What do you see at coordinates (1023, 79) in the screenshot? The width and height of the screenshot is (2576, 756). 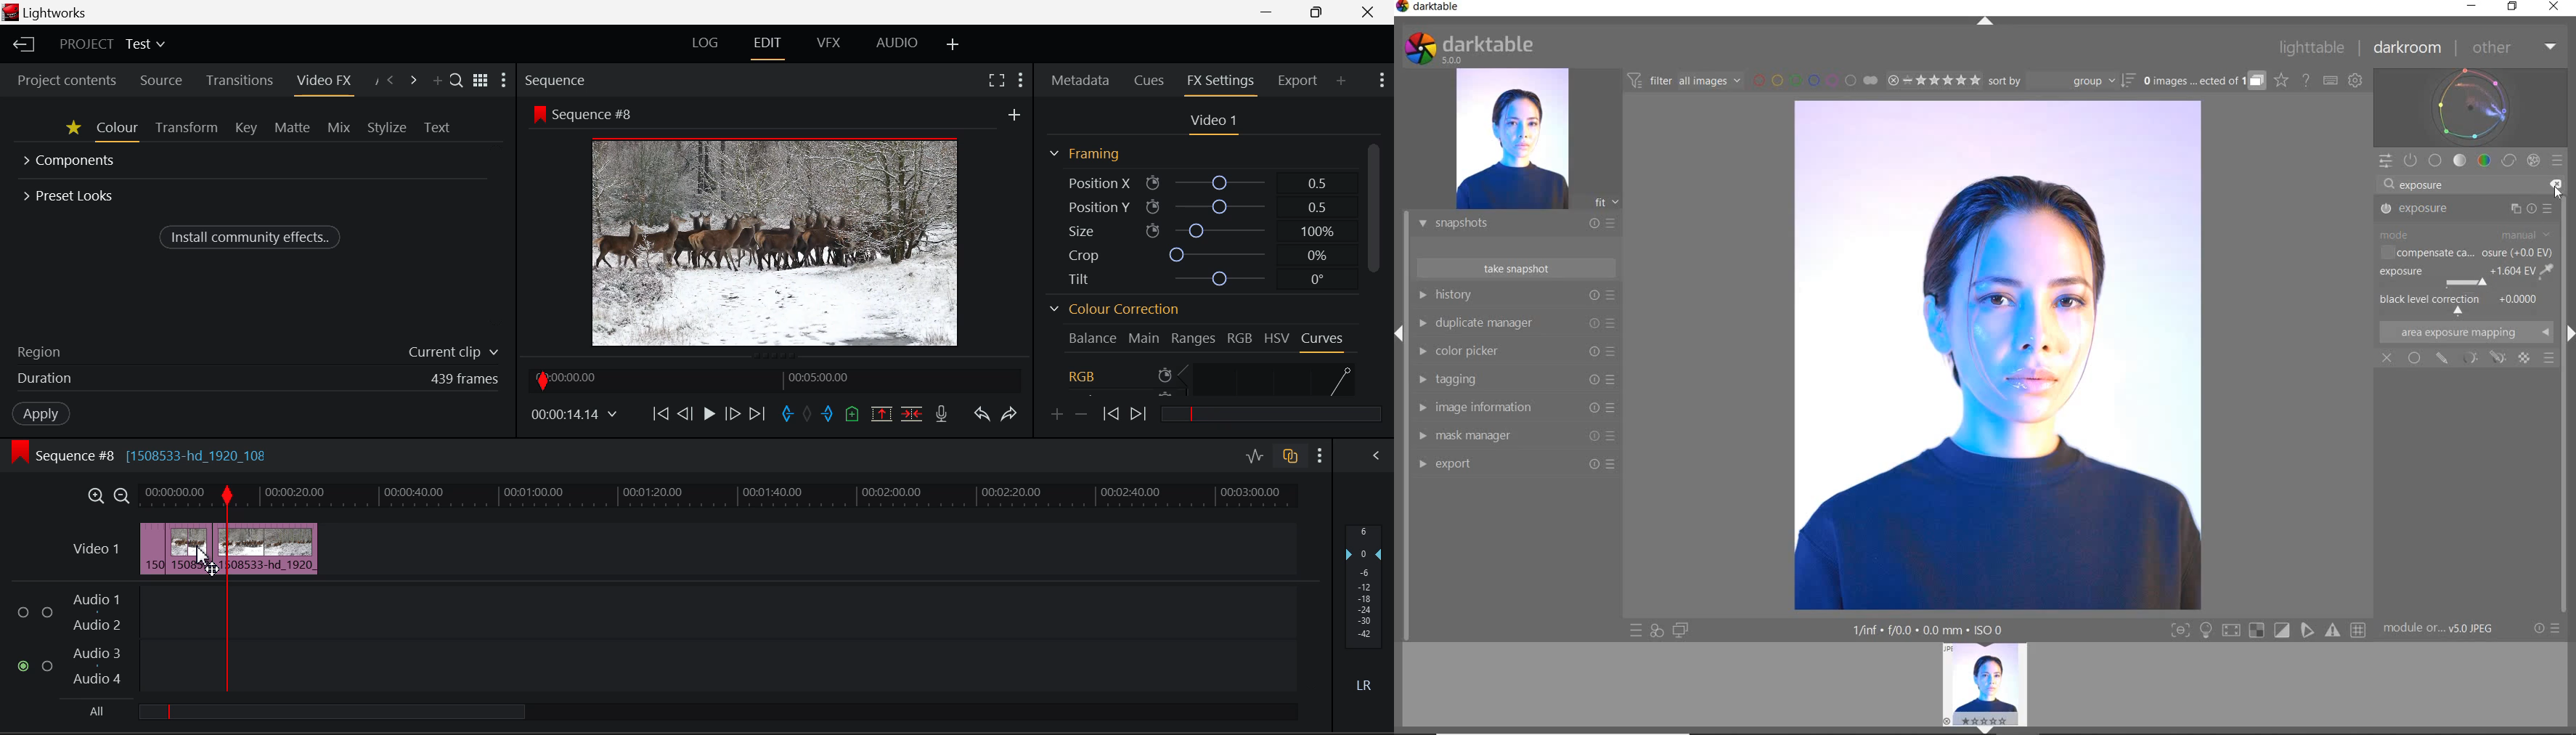 I see `Show Settings` at bounding box center [1023, 79].